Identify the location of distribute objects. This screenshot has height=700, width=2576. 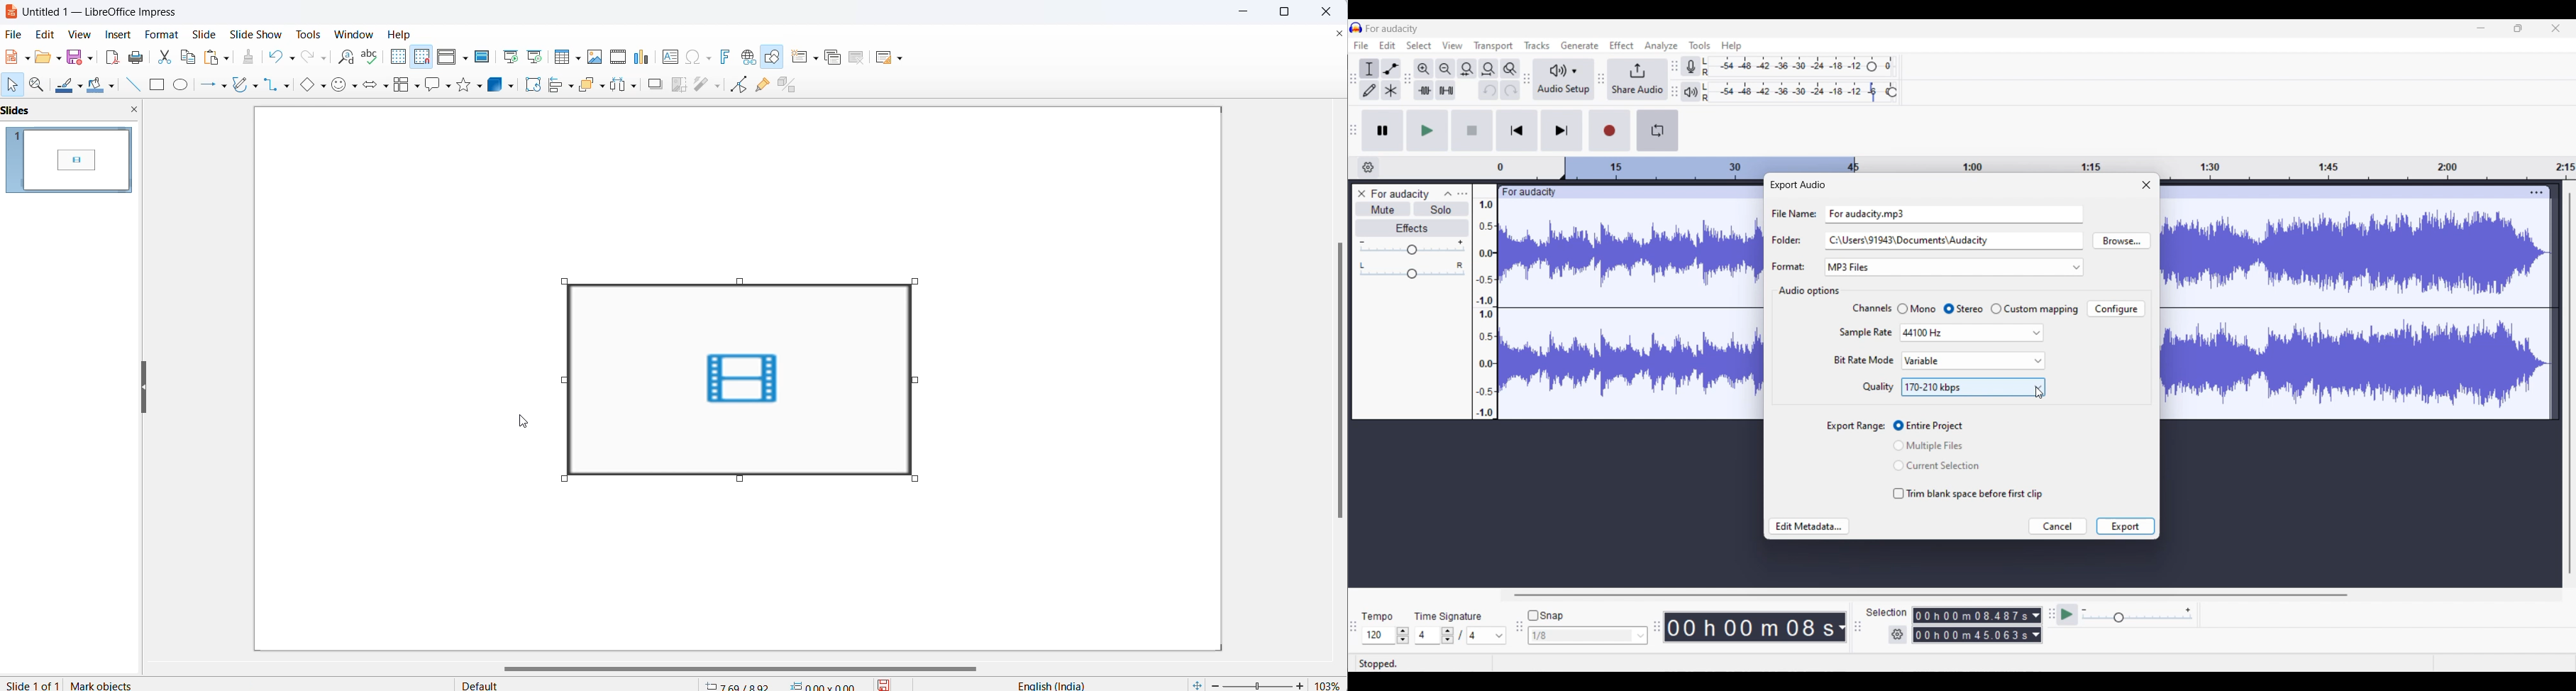
(709, 85).